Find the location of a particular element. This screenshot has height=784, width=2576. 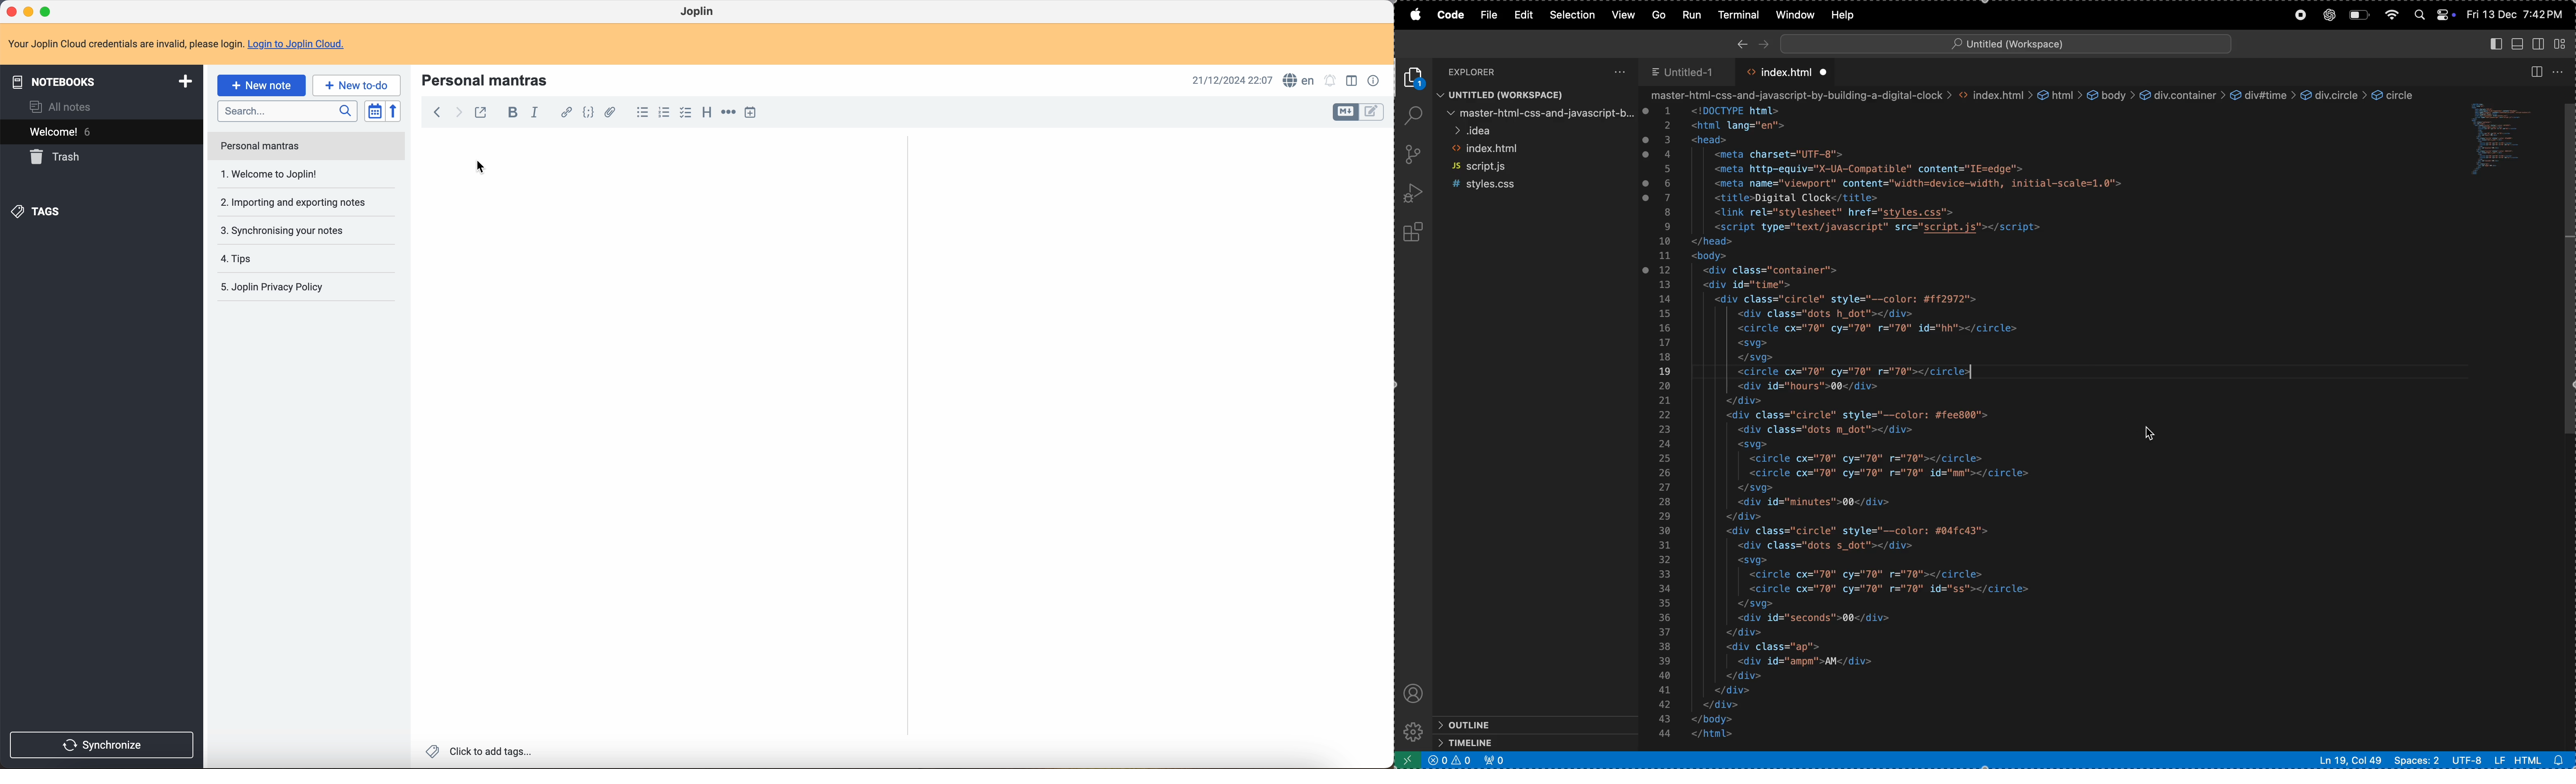

workspace is located at coordinates (1535, 95).